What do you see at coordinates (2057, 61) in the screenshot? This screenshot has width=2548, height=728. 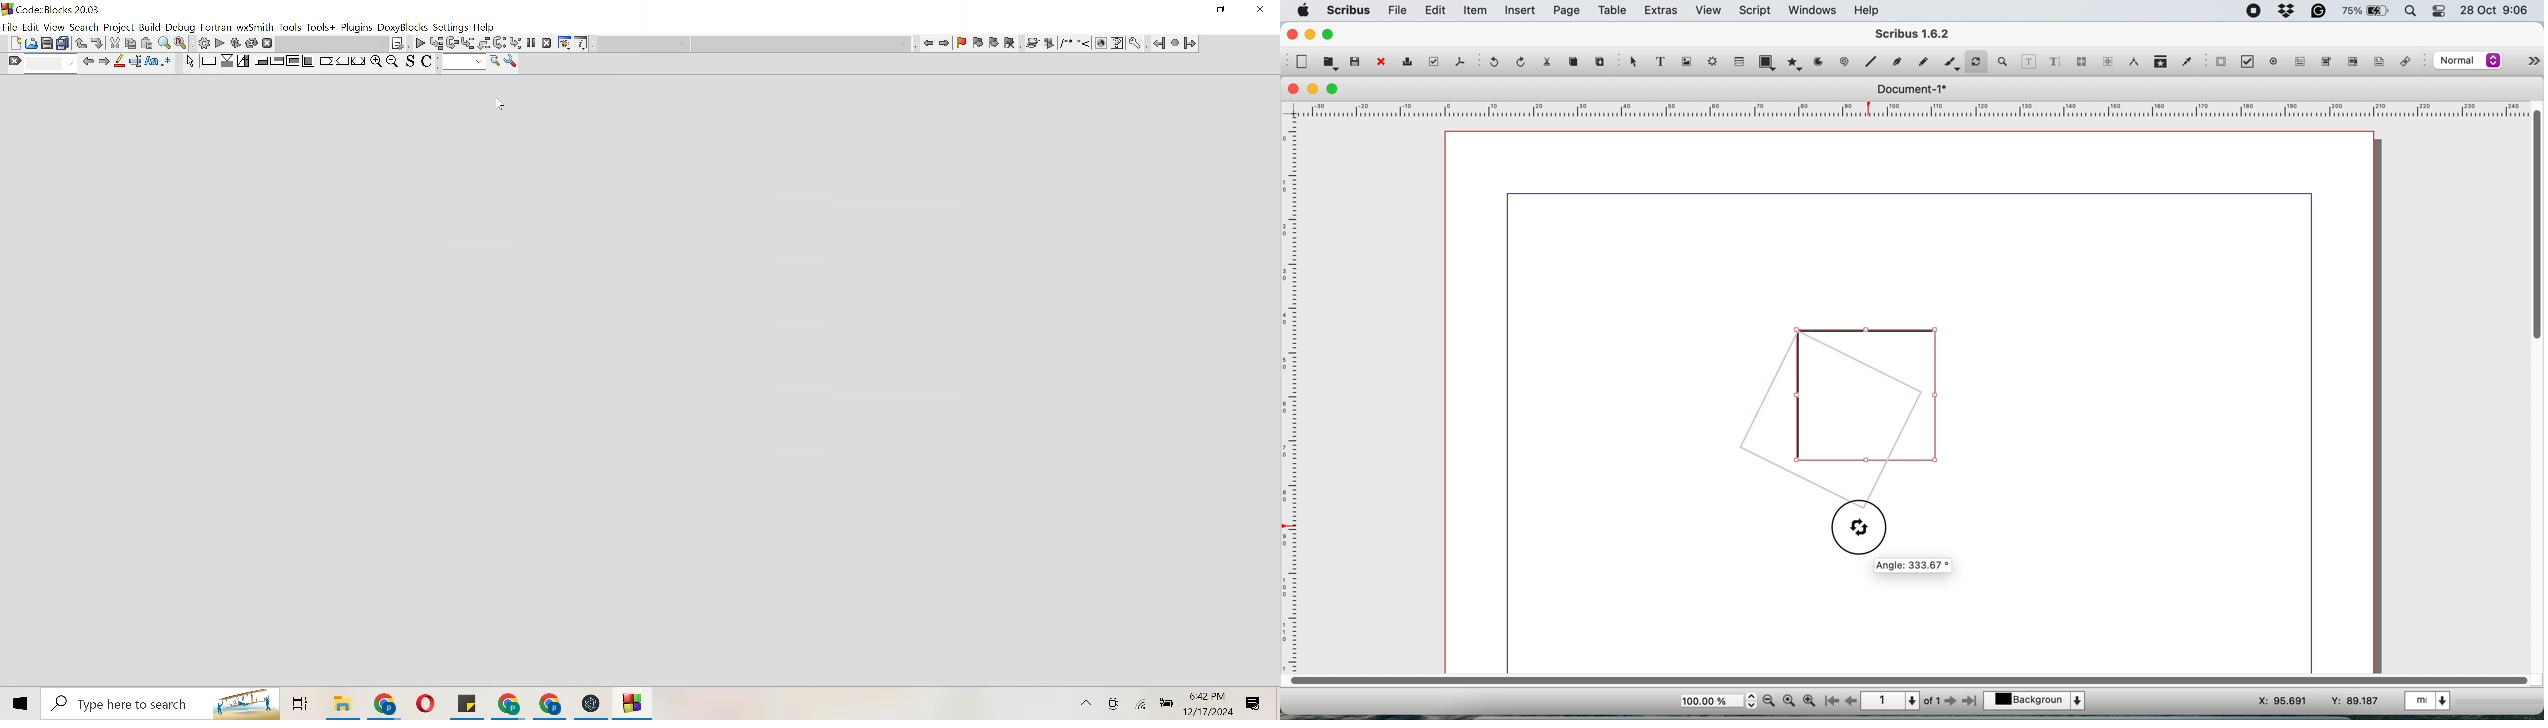 I see `edit text with story editor` at bounding box center [2057, 61].